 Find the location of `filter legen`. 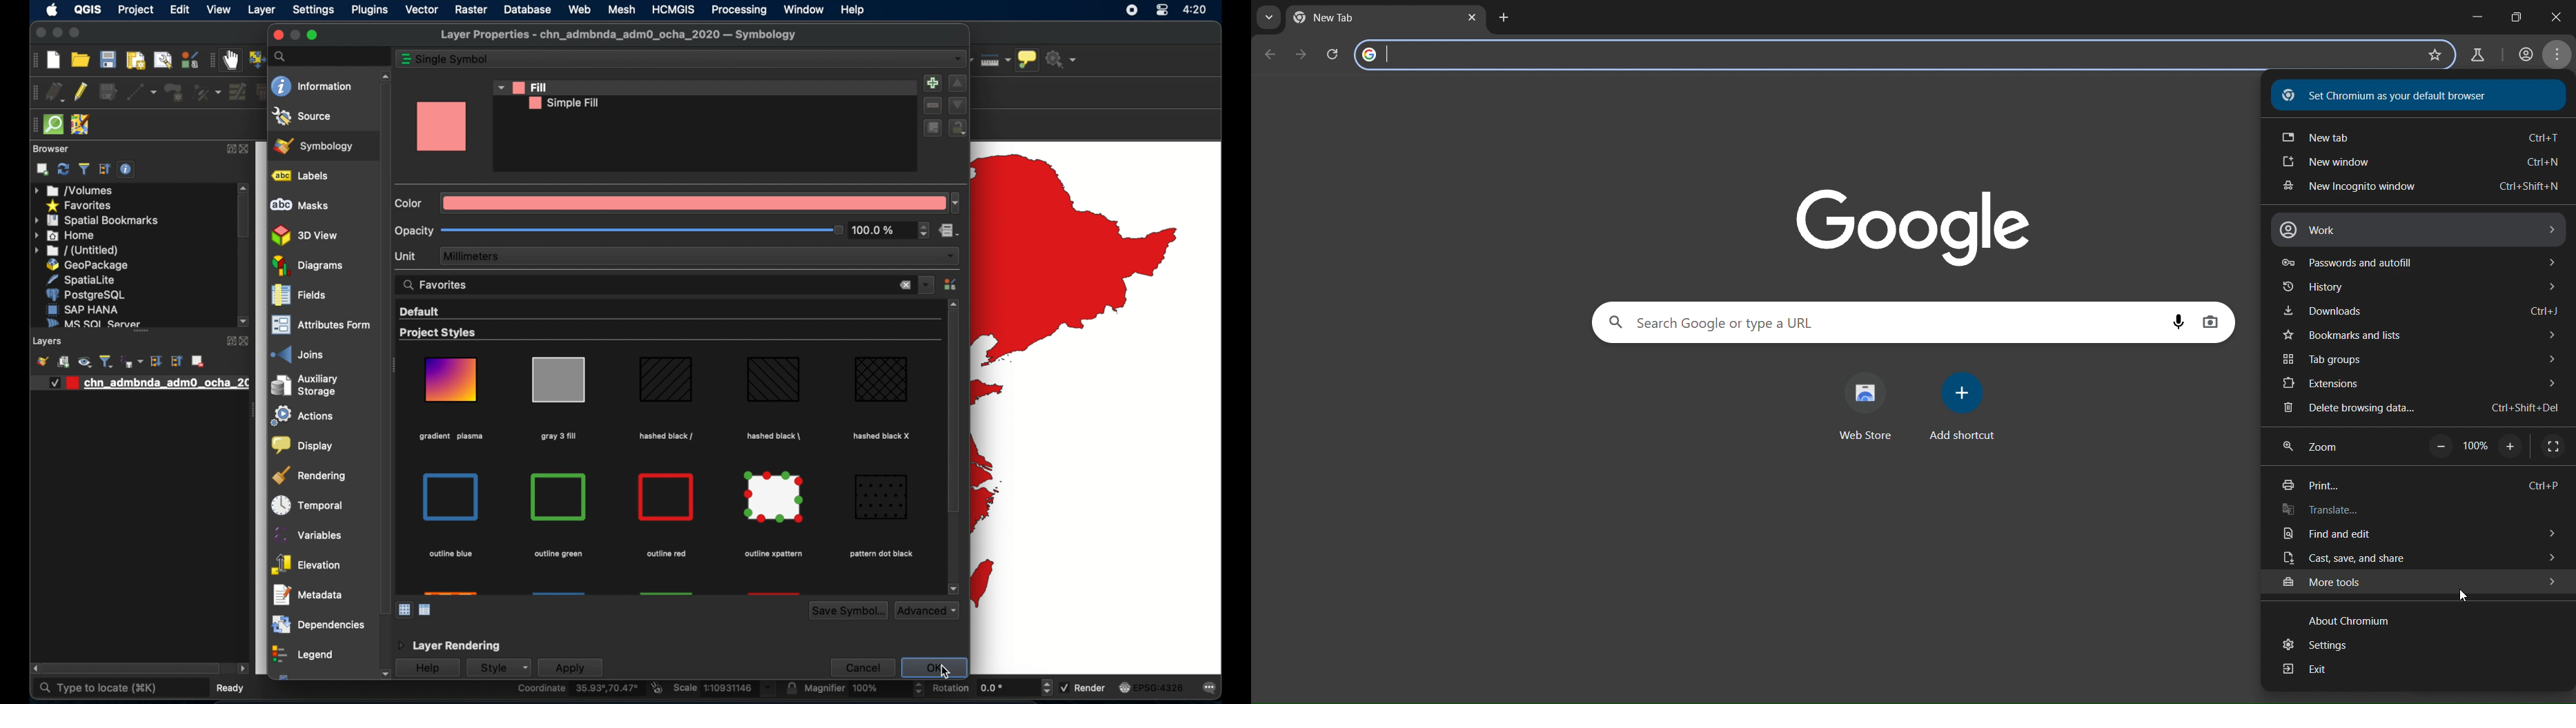

filter legen is located at coordinates (106, 361).